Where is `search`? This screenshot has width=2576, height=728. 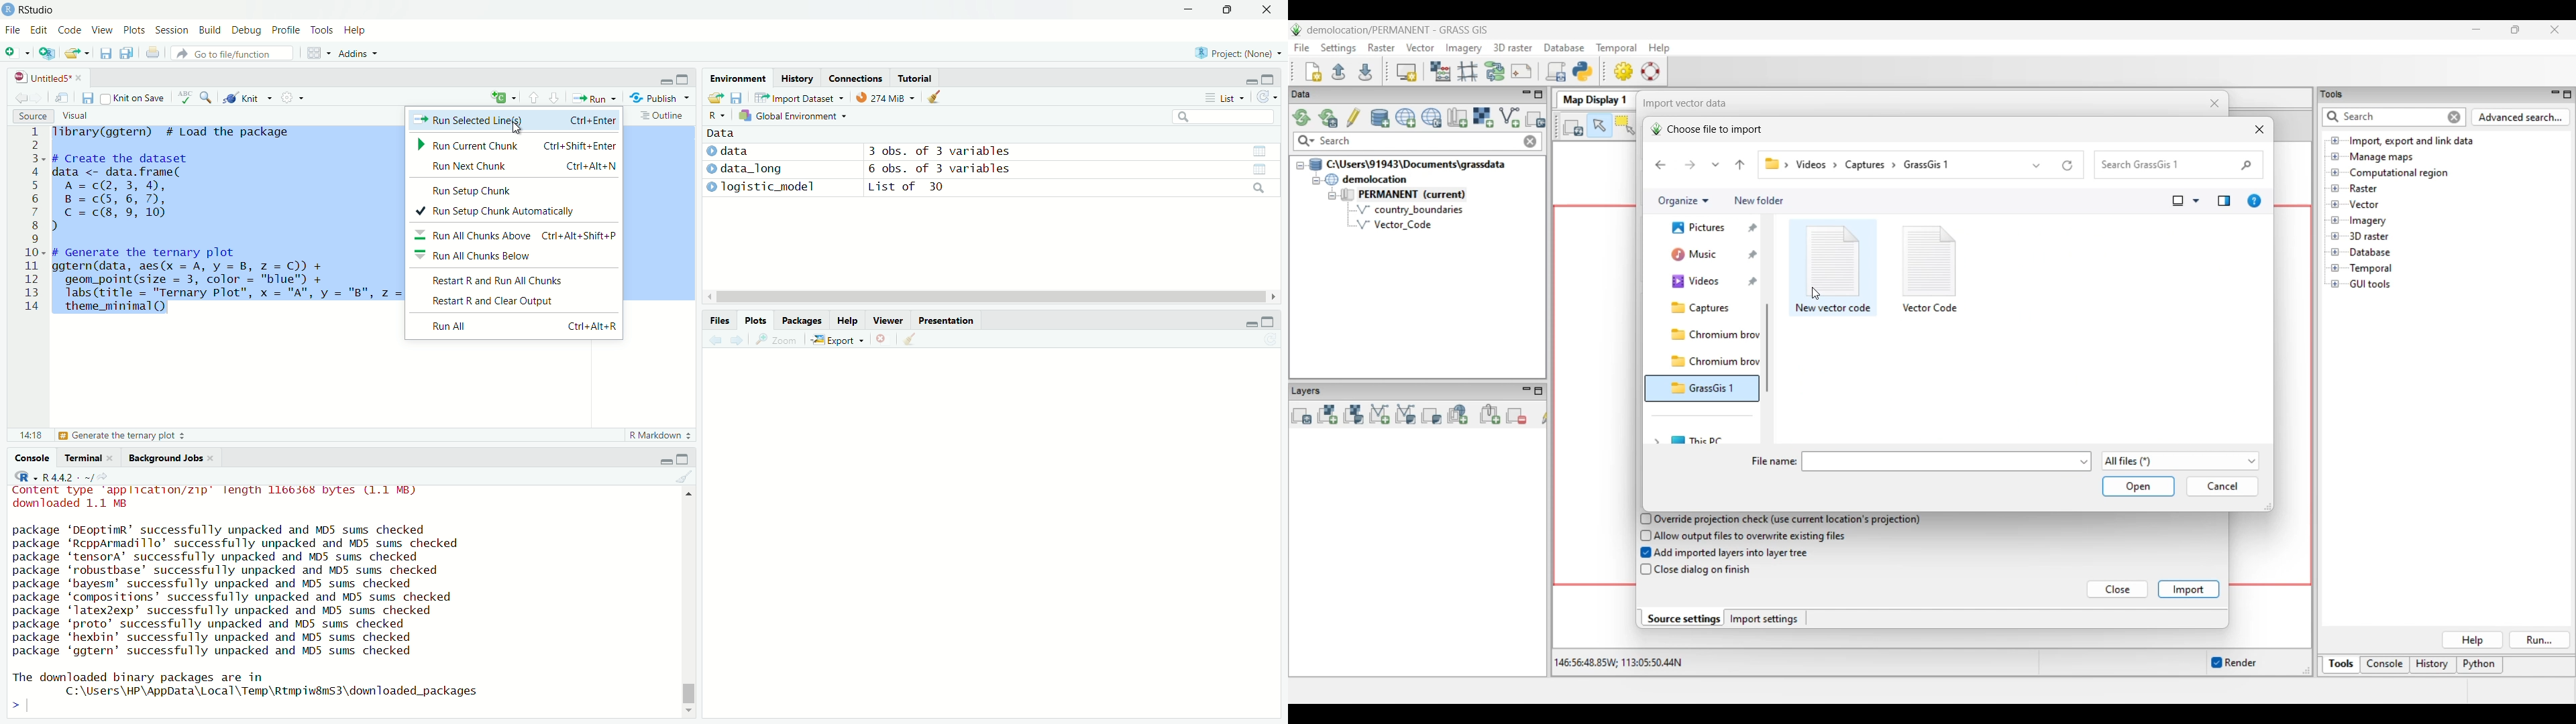
search is located at coordinates (1222, 118).